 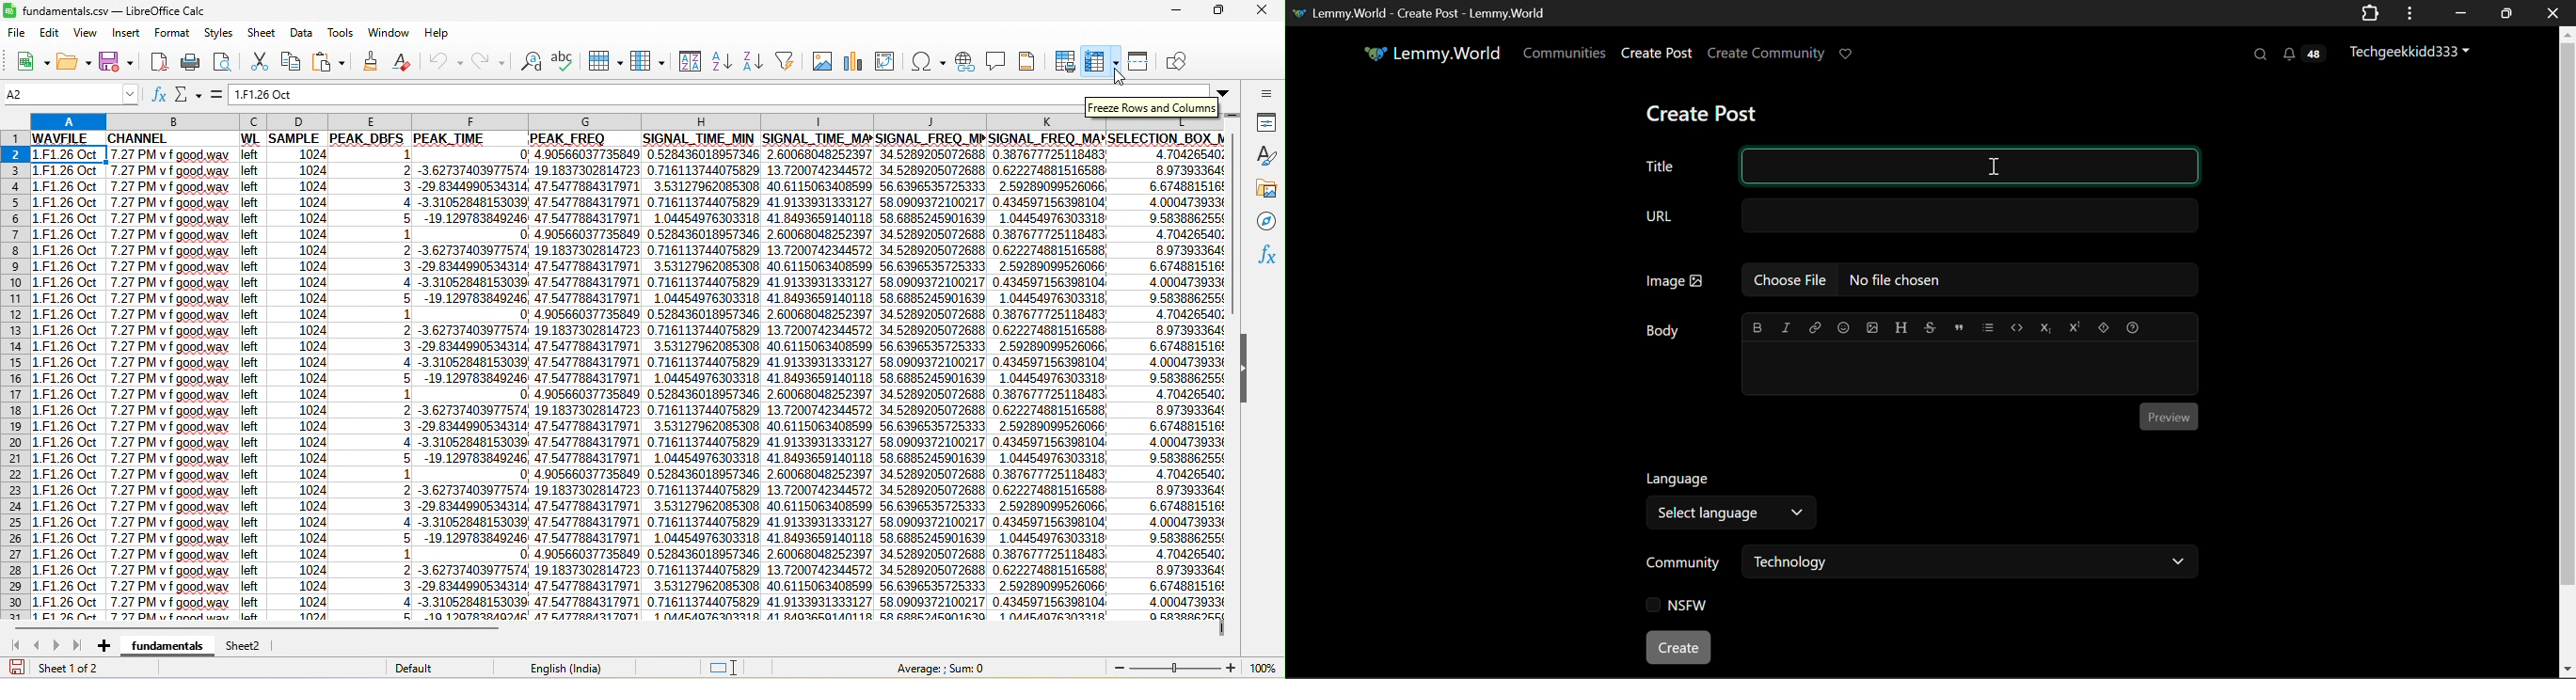 I want to click on Create Post, so click(x=1701, y=115).